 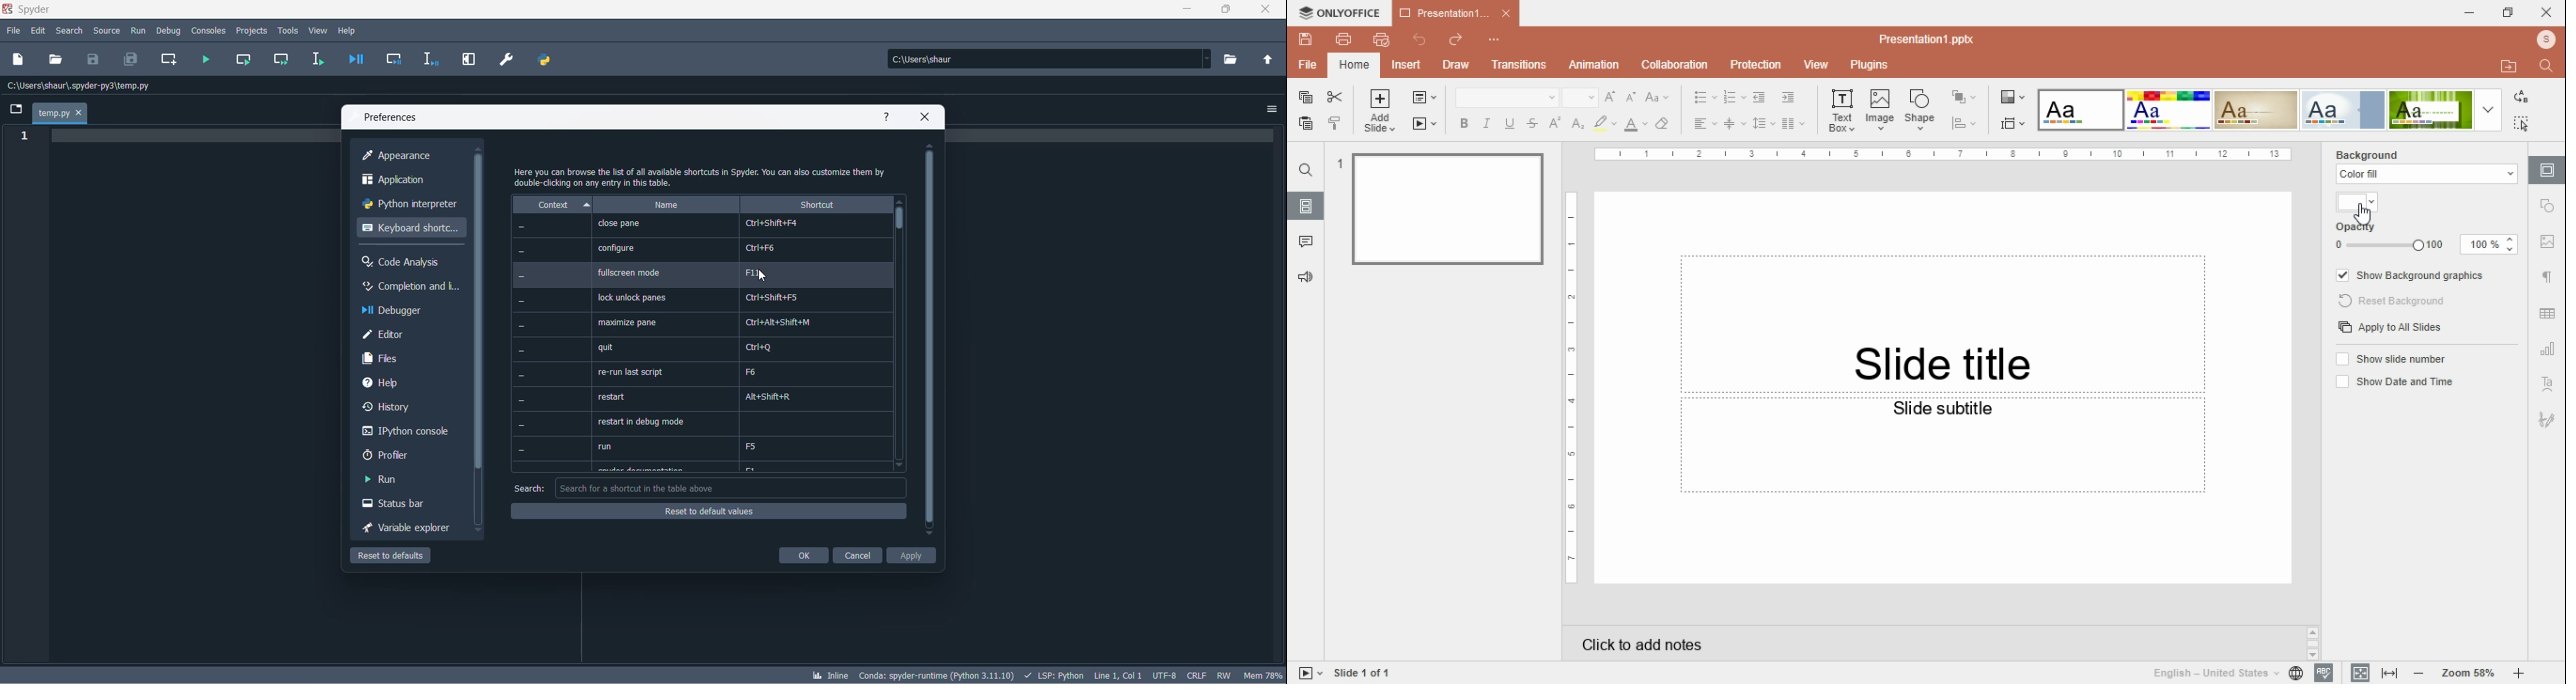 What do you see at coordinates (1265, 675) in the screenshot?
I see `memory usage` at bounding box center [1265, 675].